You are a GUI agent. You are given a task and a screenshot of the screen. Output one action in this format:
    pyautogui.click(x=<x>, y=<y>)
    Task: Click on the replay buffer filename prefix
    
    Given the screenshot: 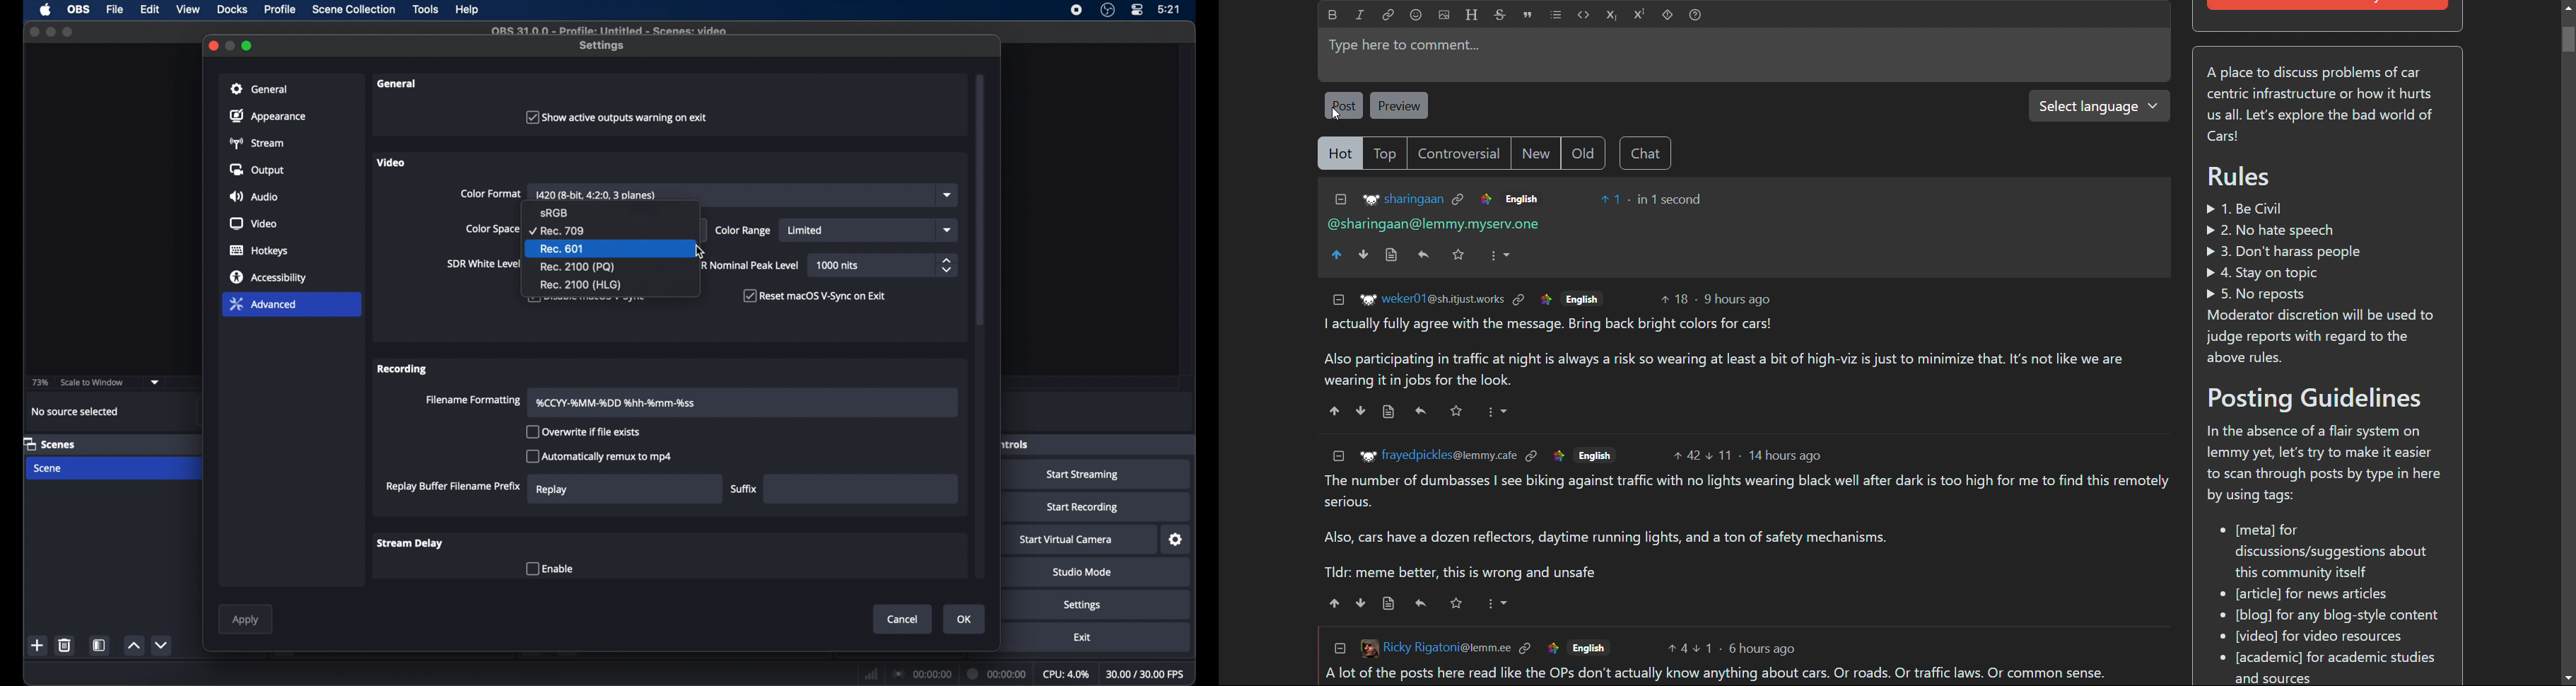 What is the action you would take?
    pyautogui.click(x=454, y=487)
    